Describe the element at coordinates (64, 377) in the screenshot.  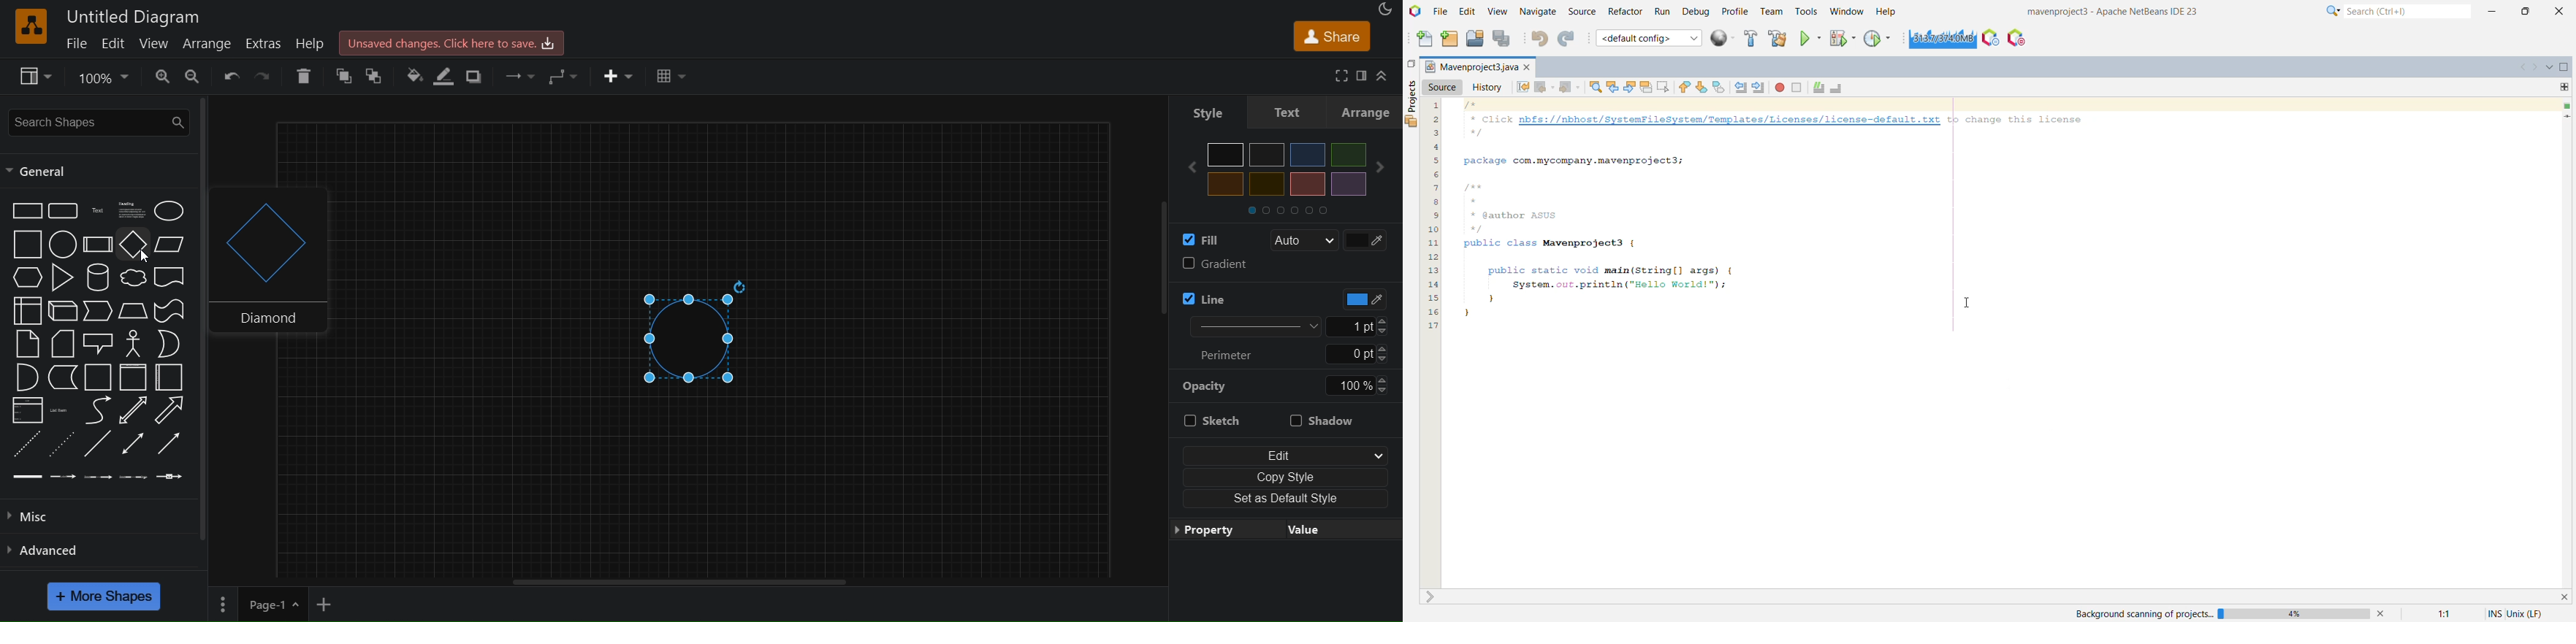
I see `data storage` at that location.